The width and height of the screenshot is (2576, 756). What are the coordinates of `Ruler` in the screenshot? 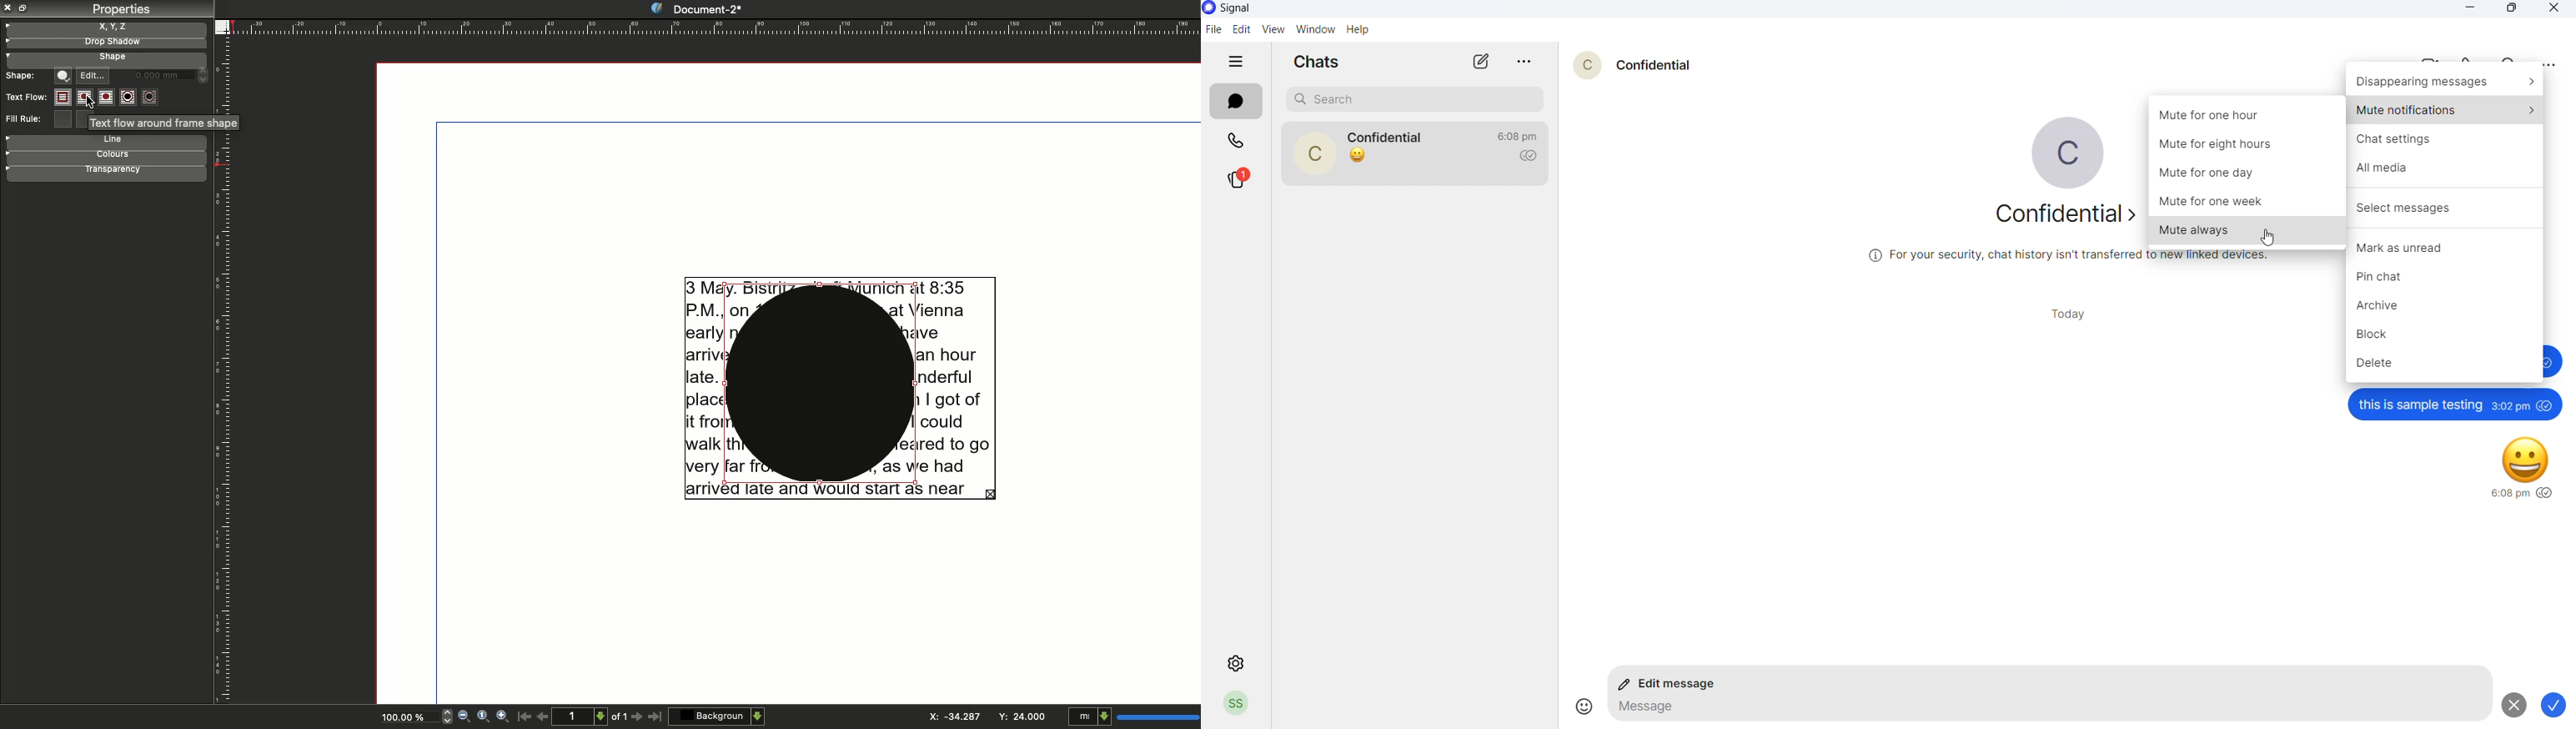 It's located at (717, 26).